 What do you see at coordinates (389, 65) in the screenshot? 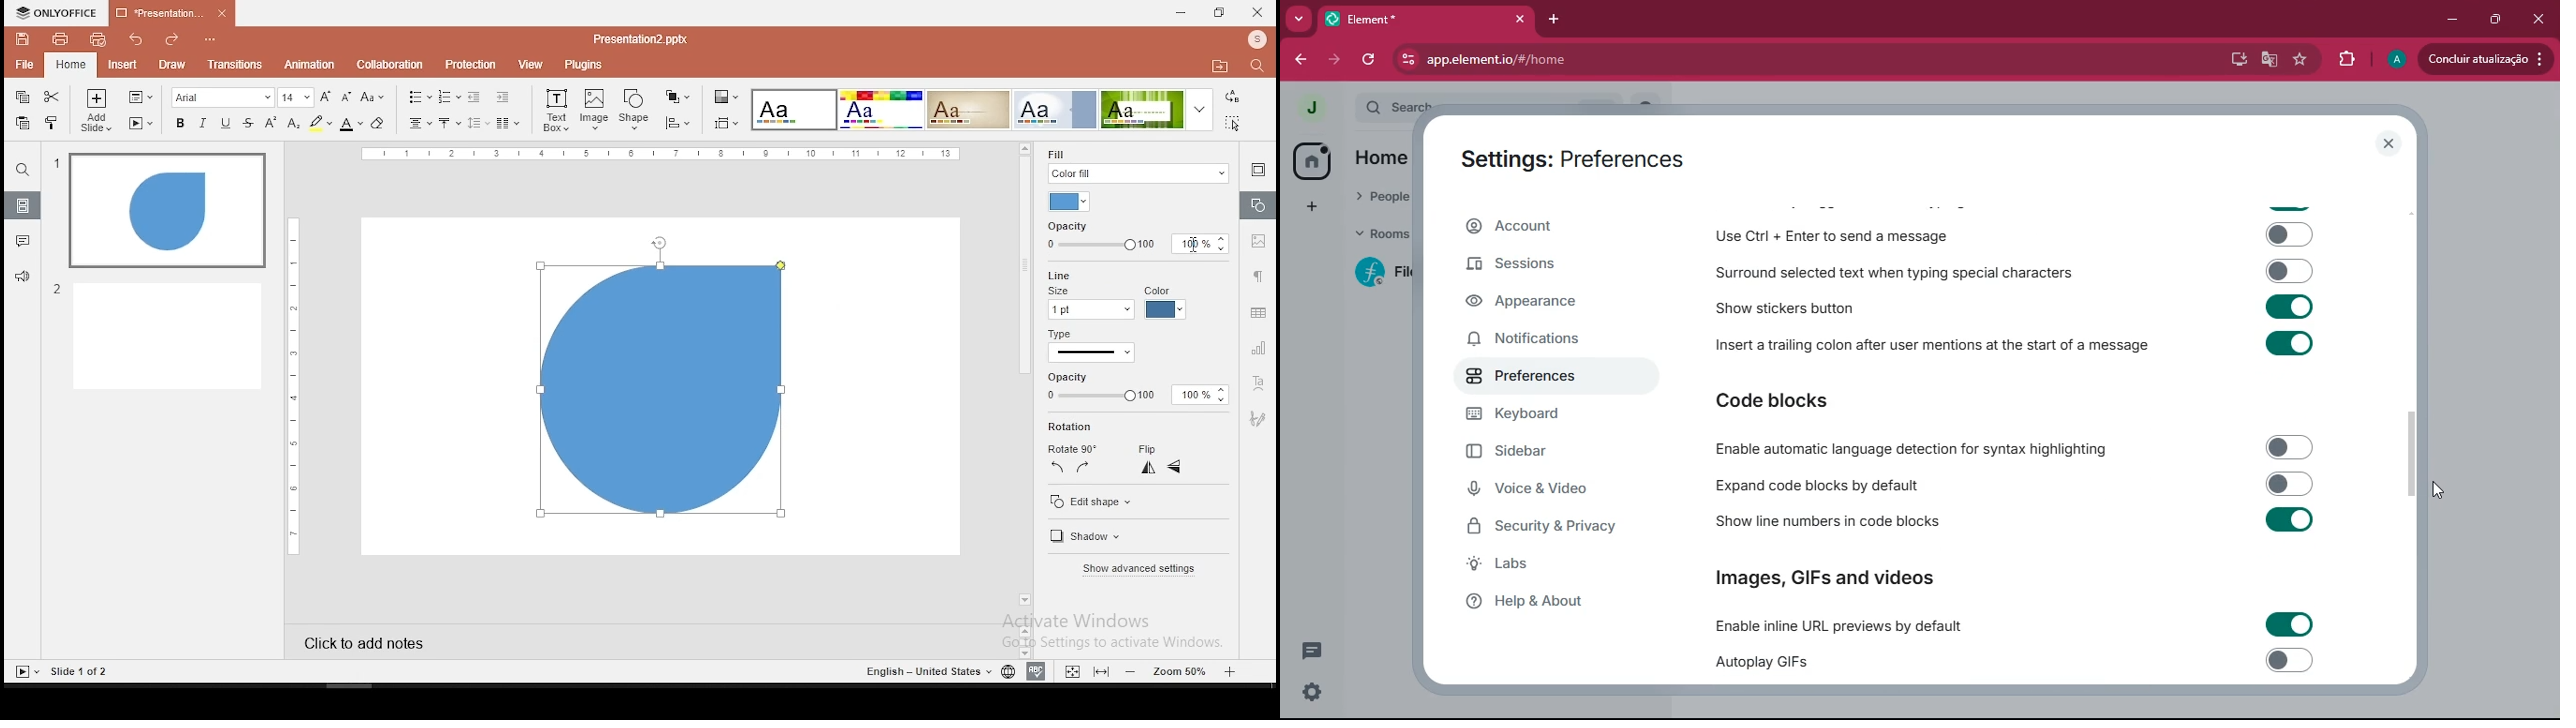
I see `collaboration` at bounding box center [389, 65].